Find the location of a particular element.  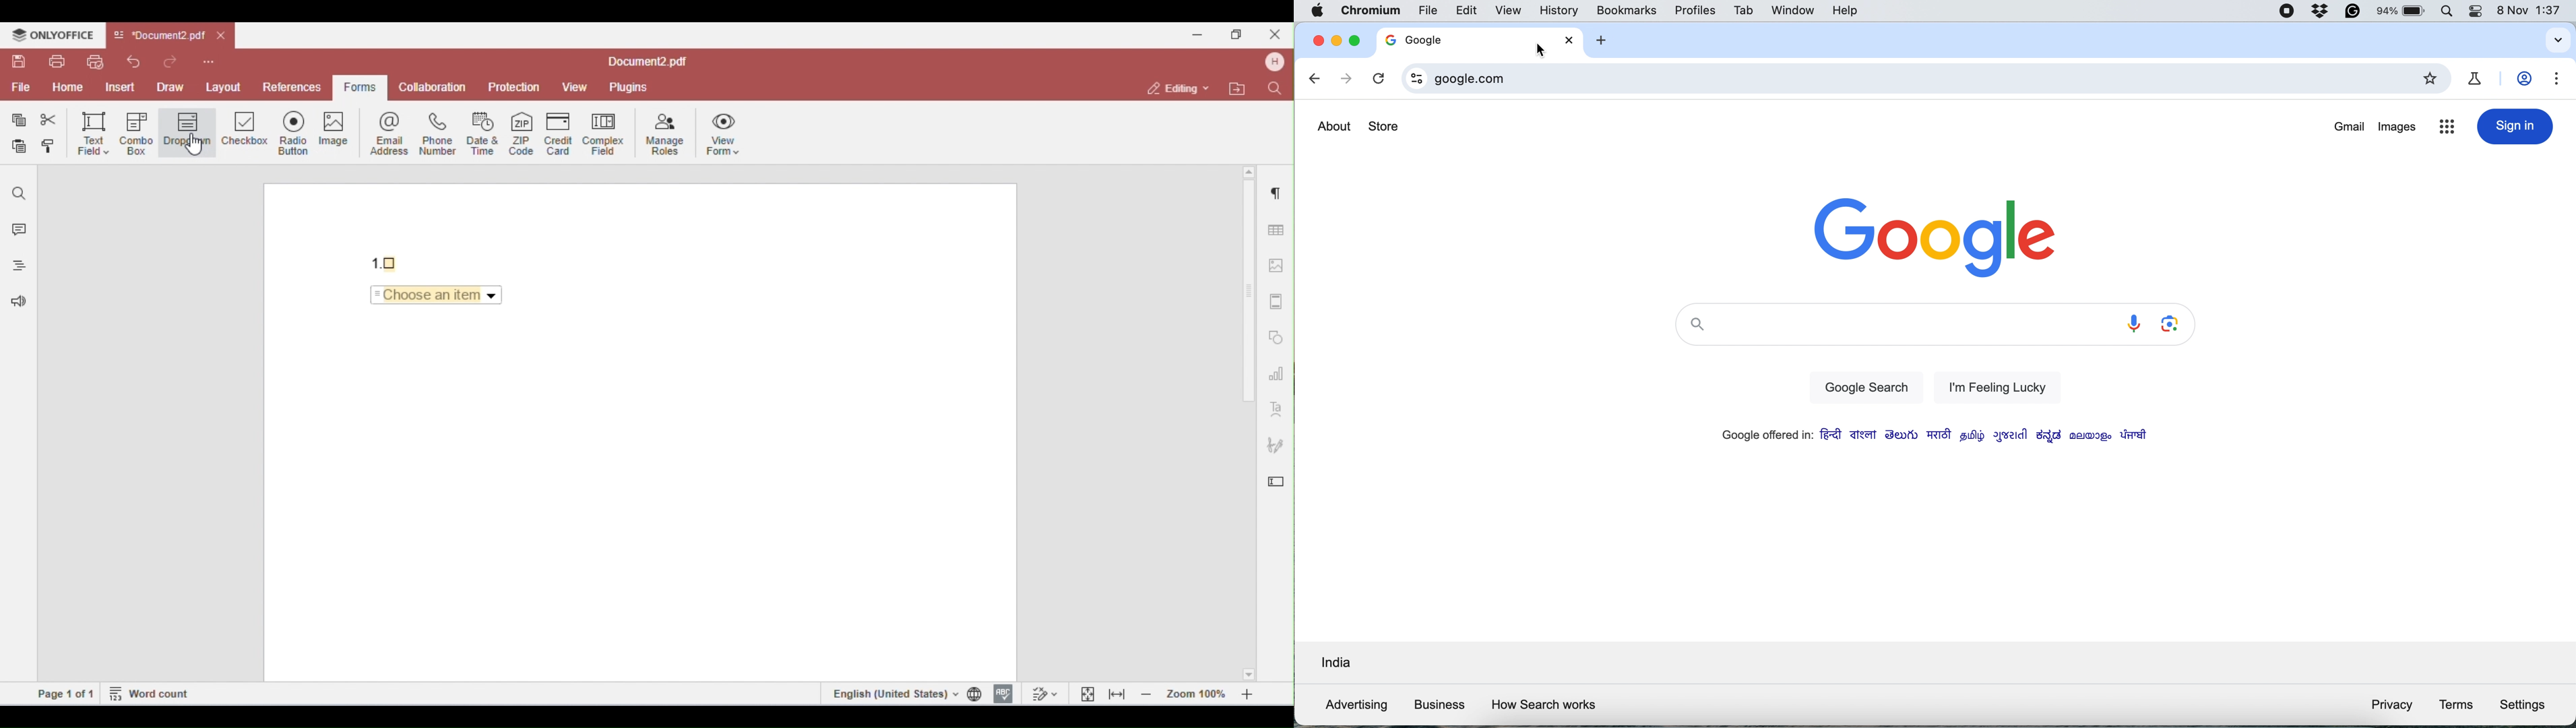

images is located at coordinates (2397, 130).